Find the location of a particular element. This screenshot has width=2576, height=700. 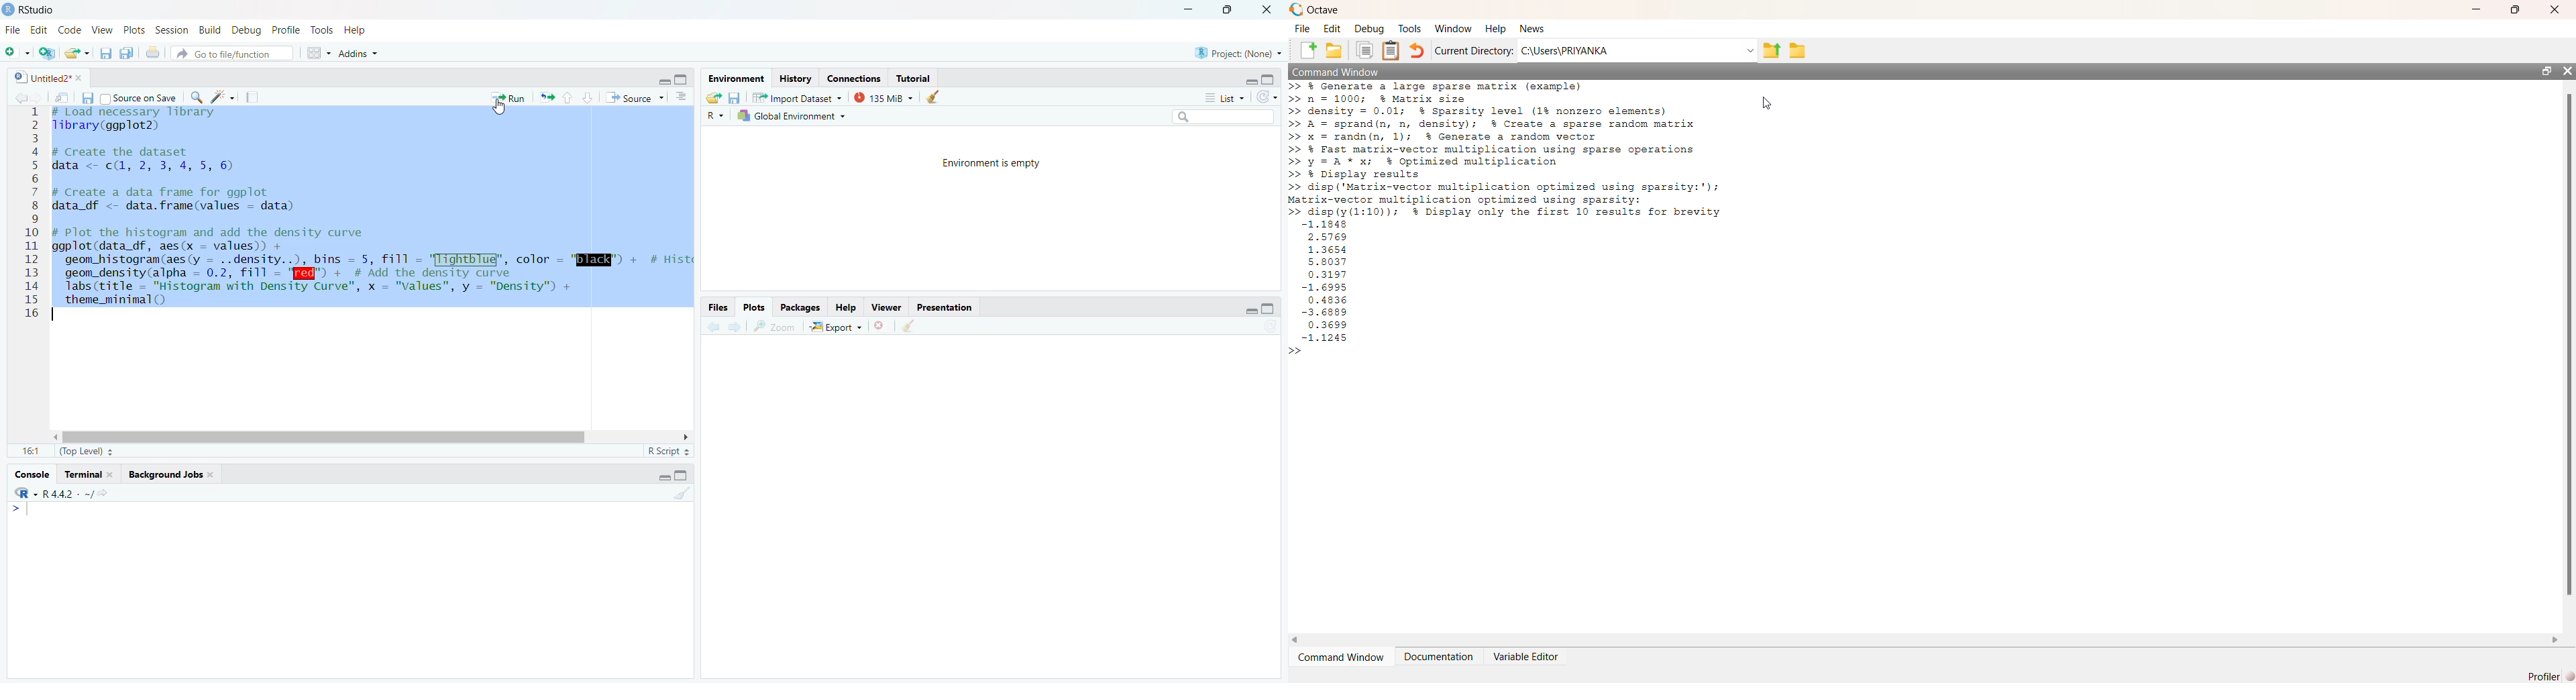

refresh the list of objects in the environment is located at coordinates (1269, 97).